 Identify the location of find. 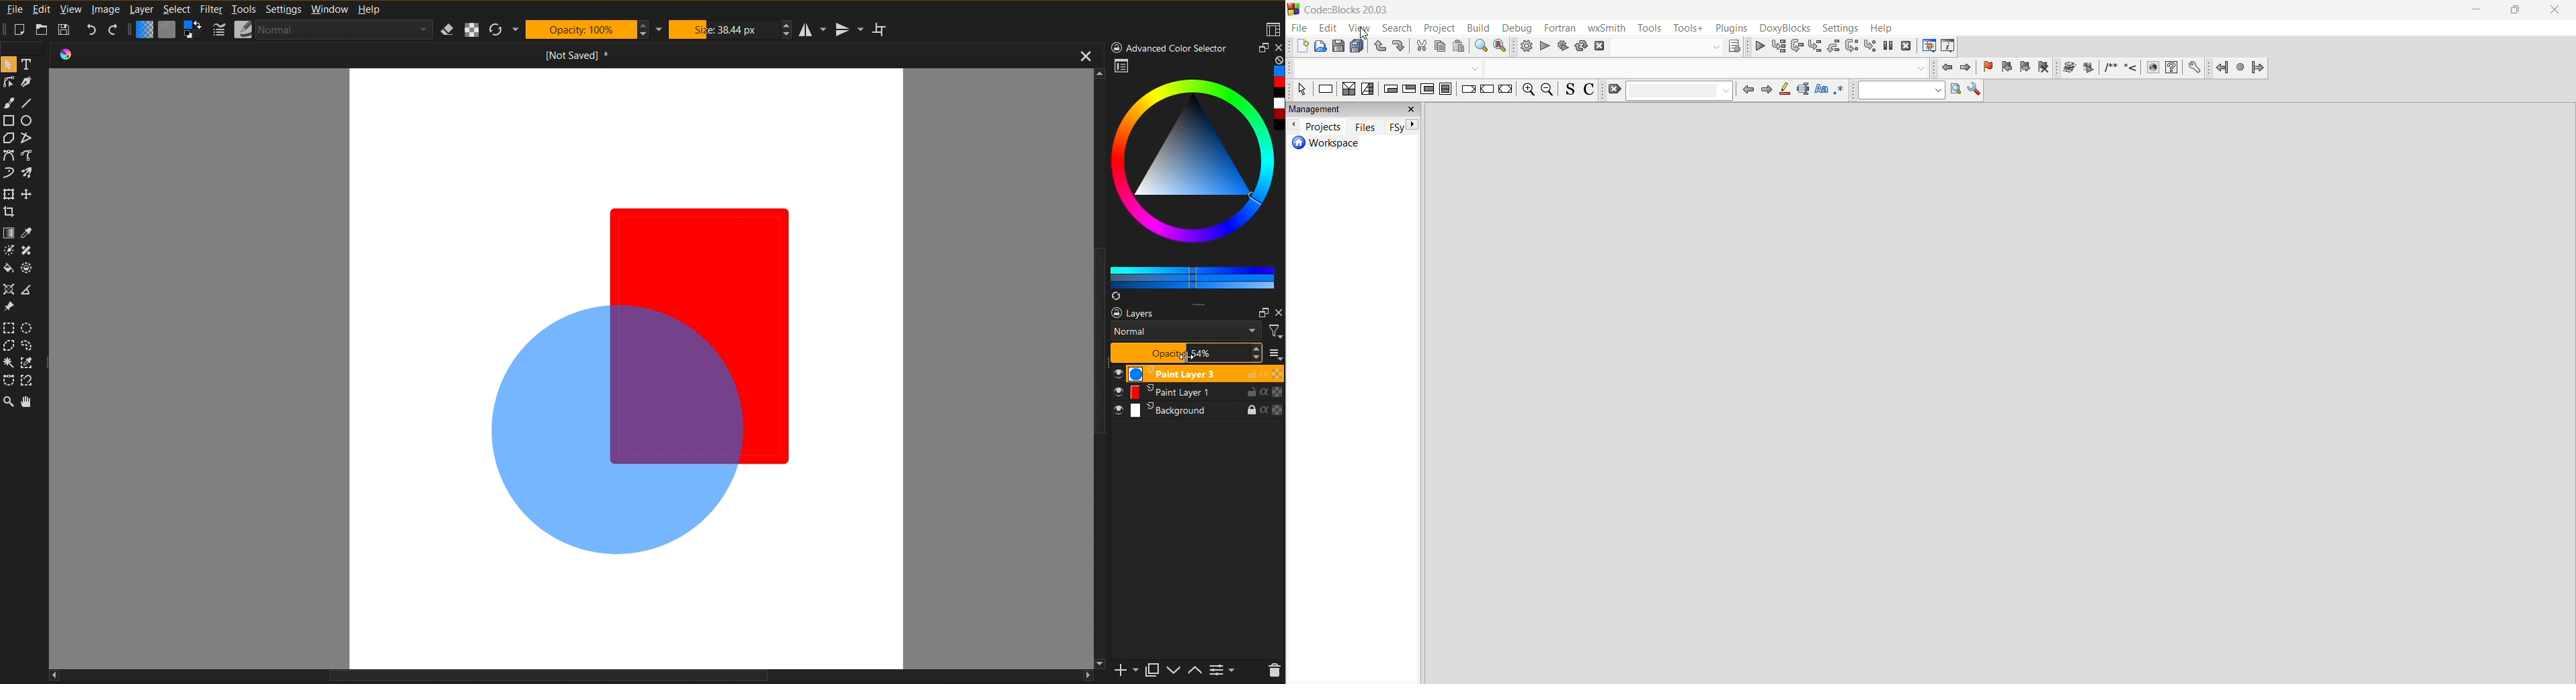
(1482, 47).